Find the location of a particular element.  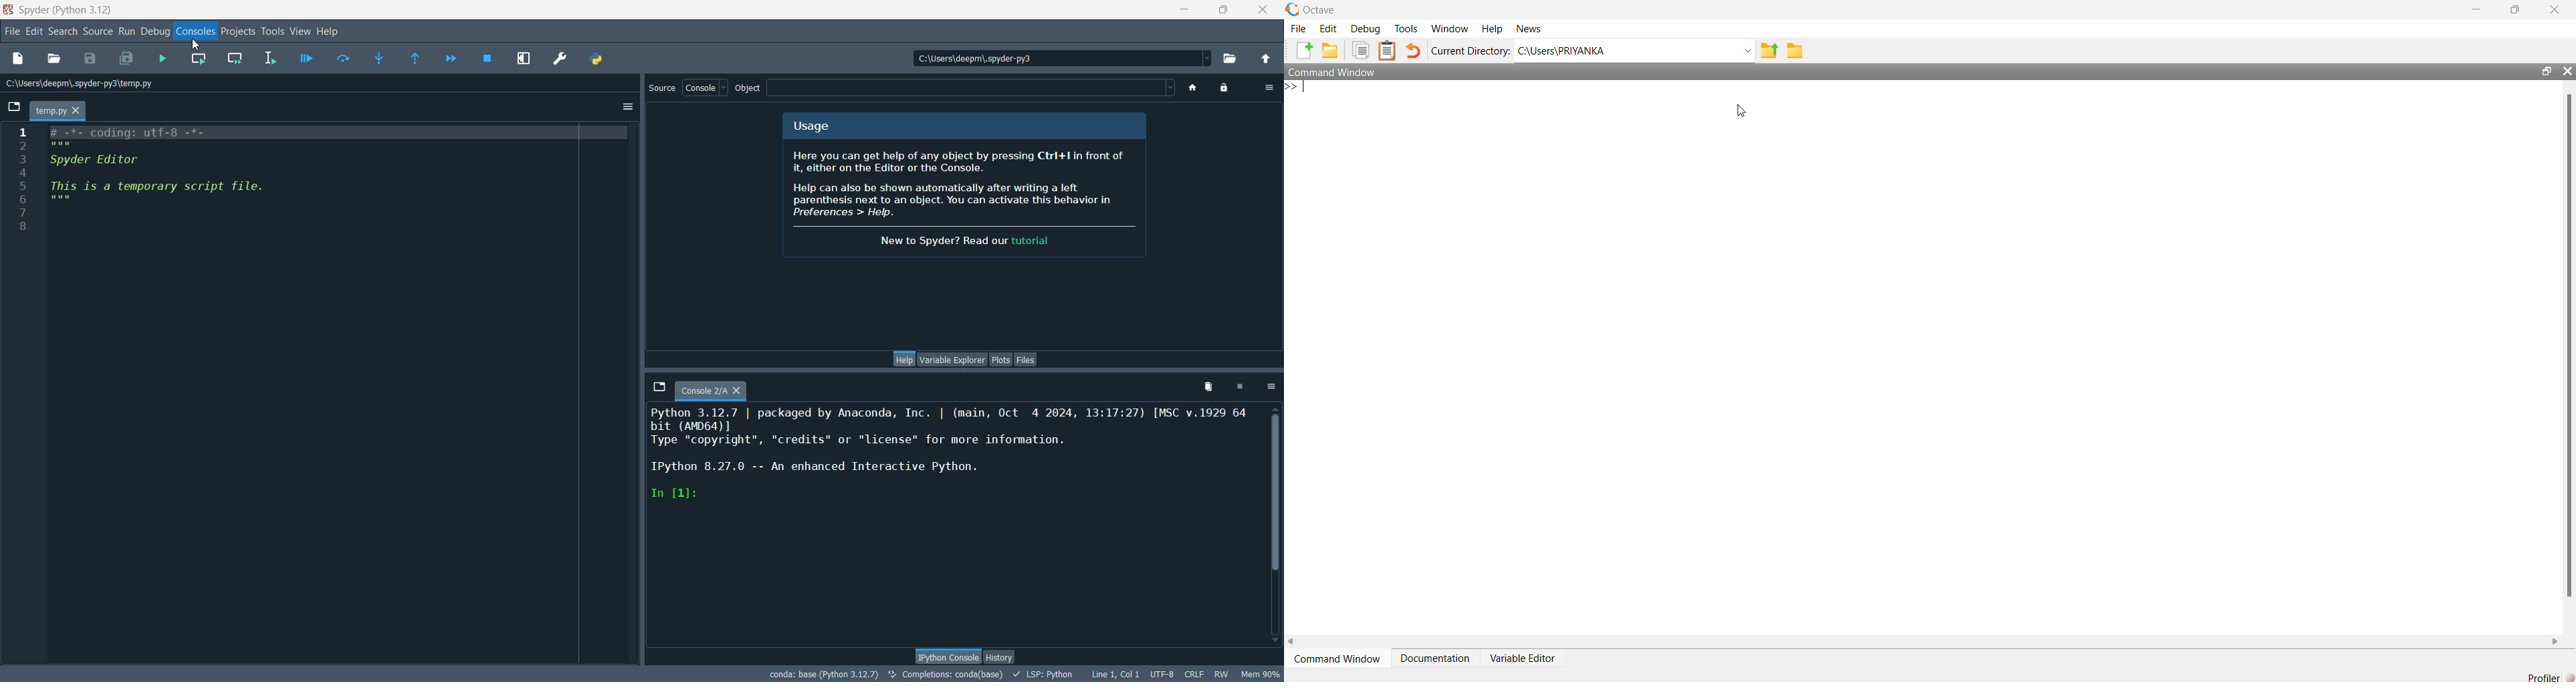

history is located at coordinates (1001, 655).